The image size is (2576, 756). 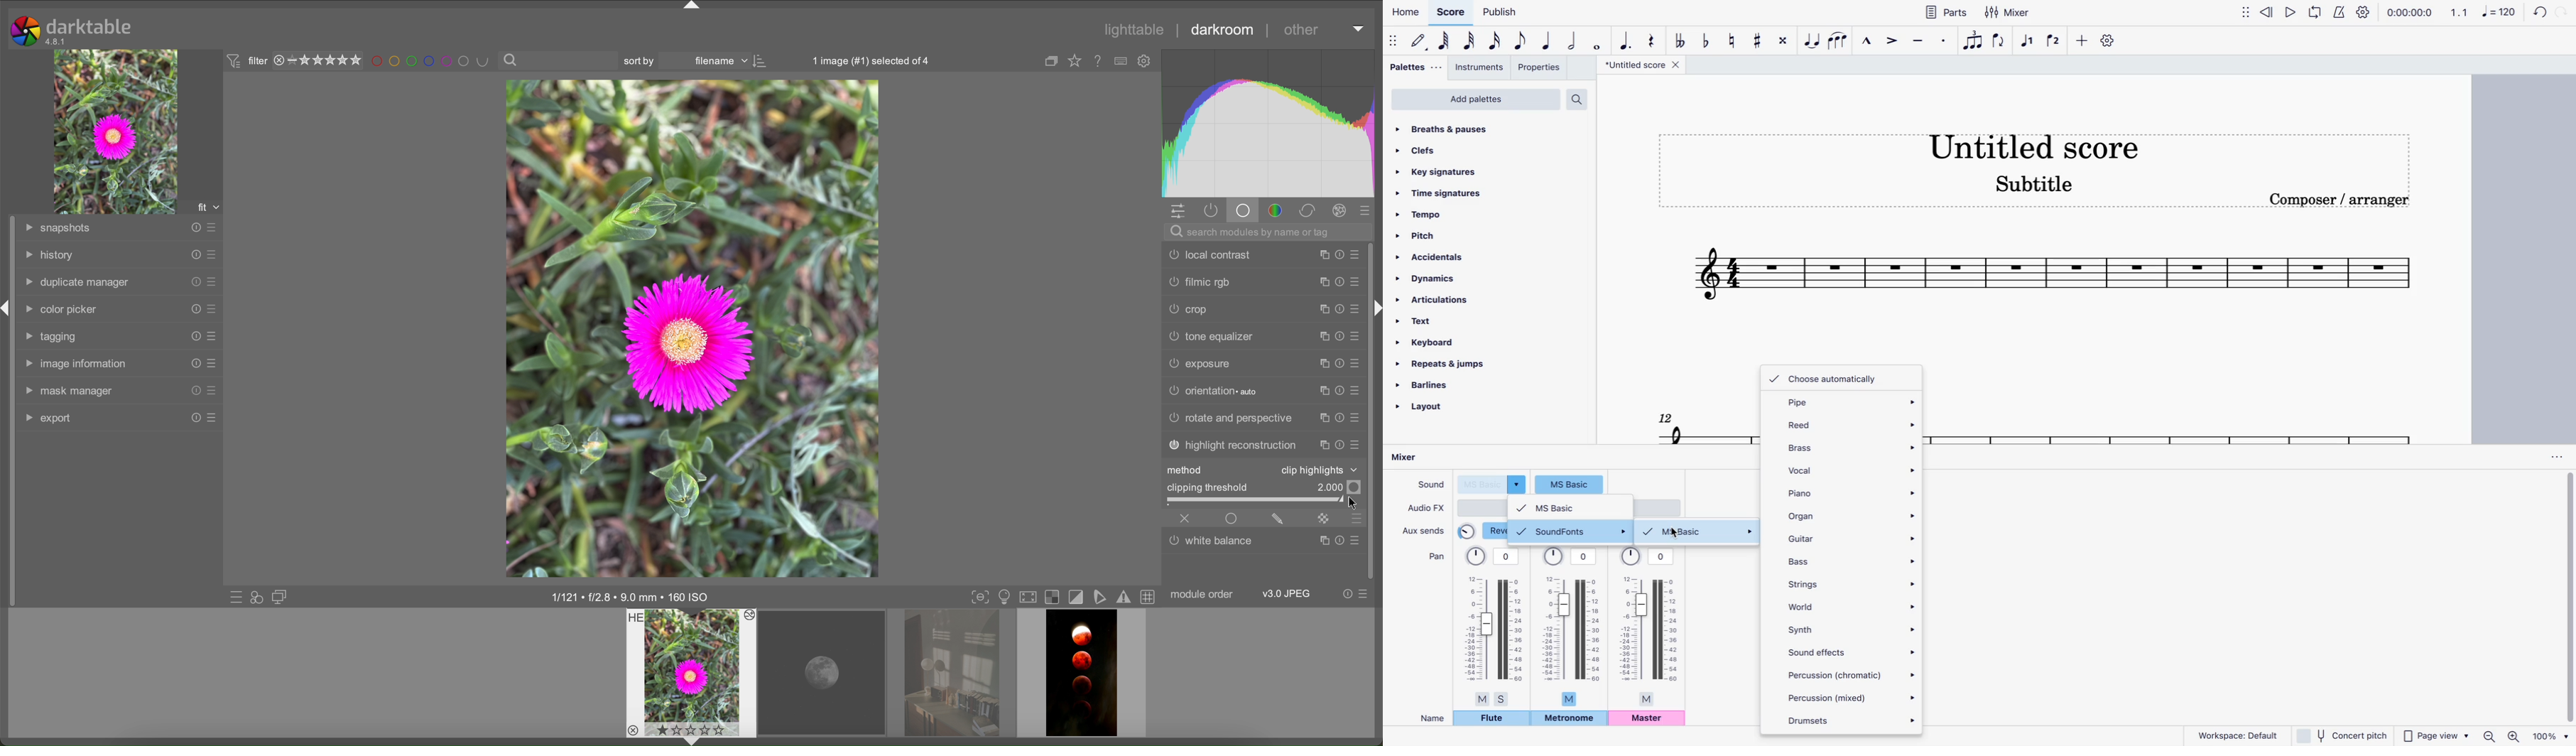 I want to click on palettes, so click(x=1416, y=70).